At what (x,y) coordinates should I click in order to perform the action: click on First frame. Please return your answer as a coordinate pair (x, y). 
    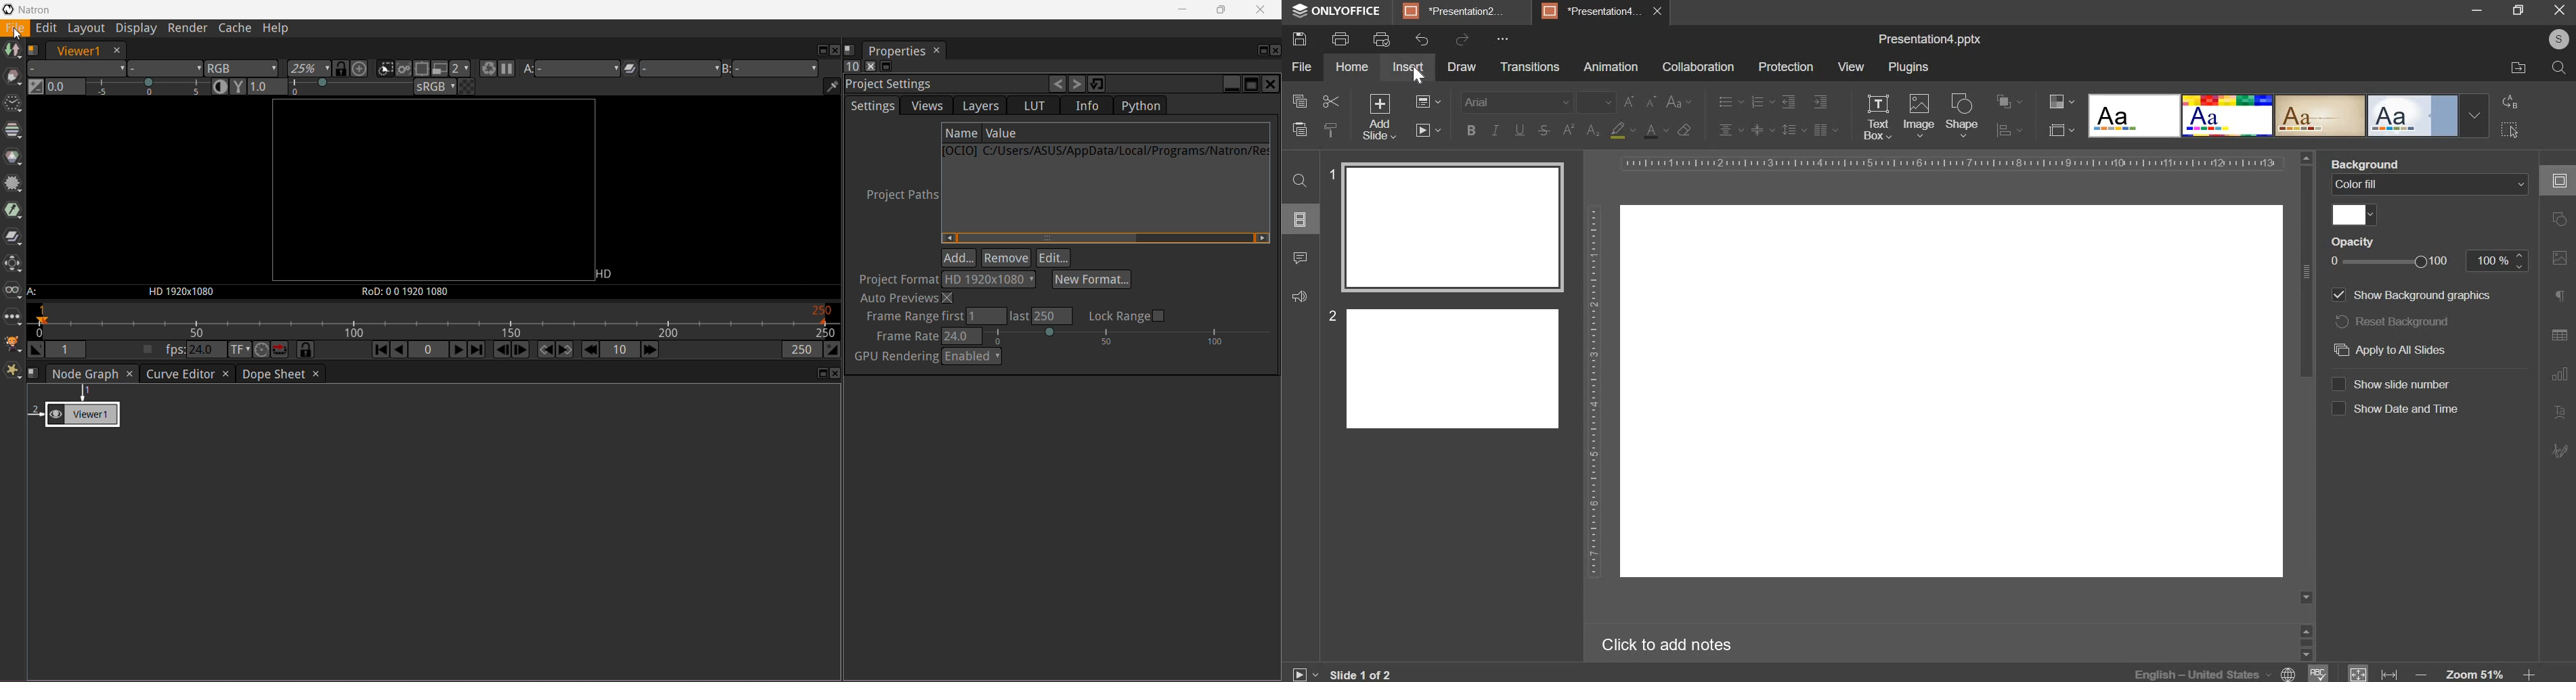
    Looking at the image, I should click on (381, 351).